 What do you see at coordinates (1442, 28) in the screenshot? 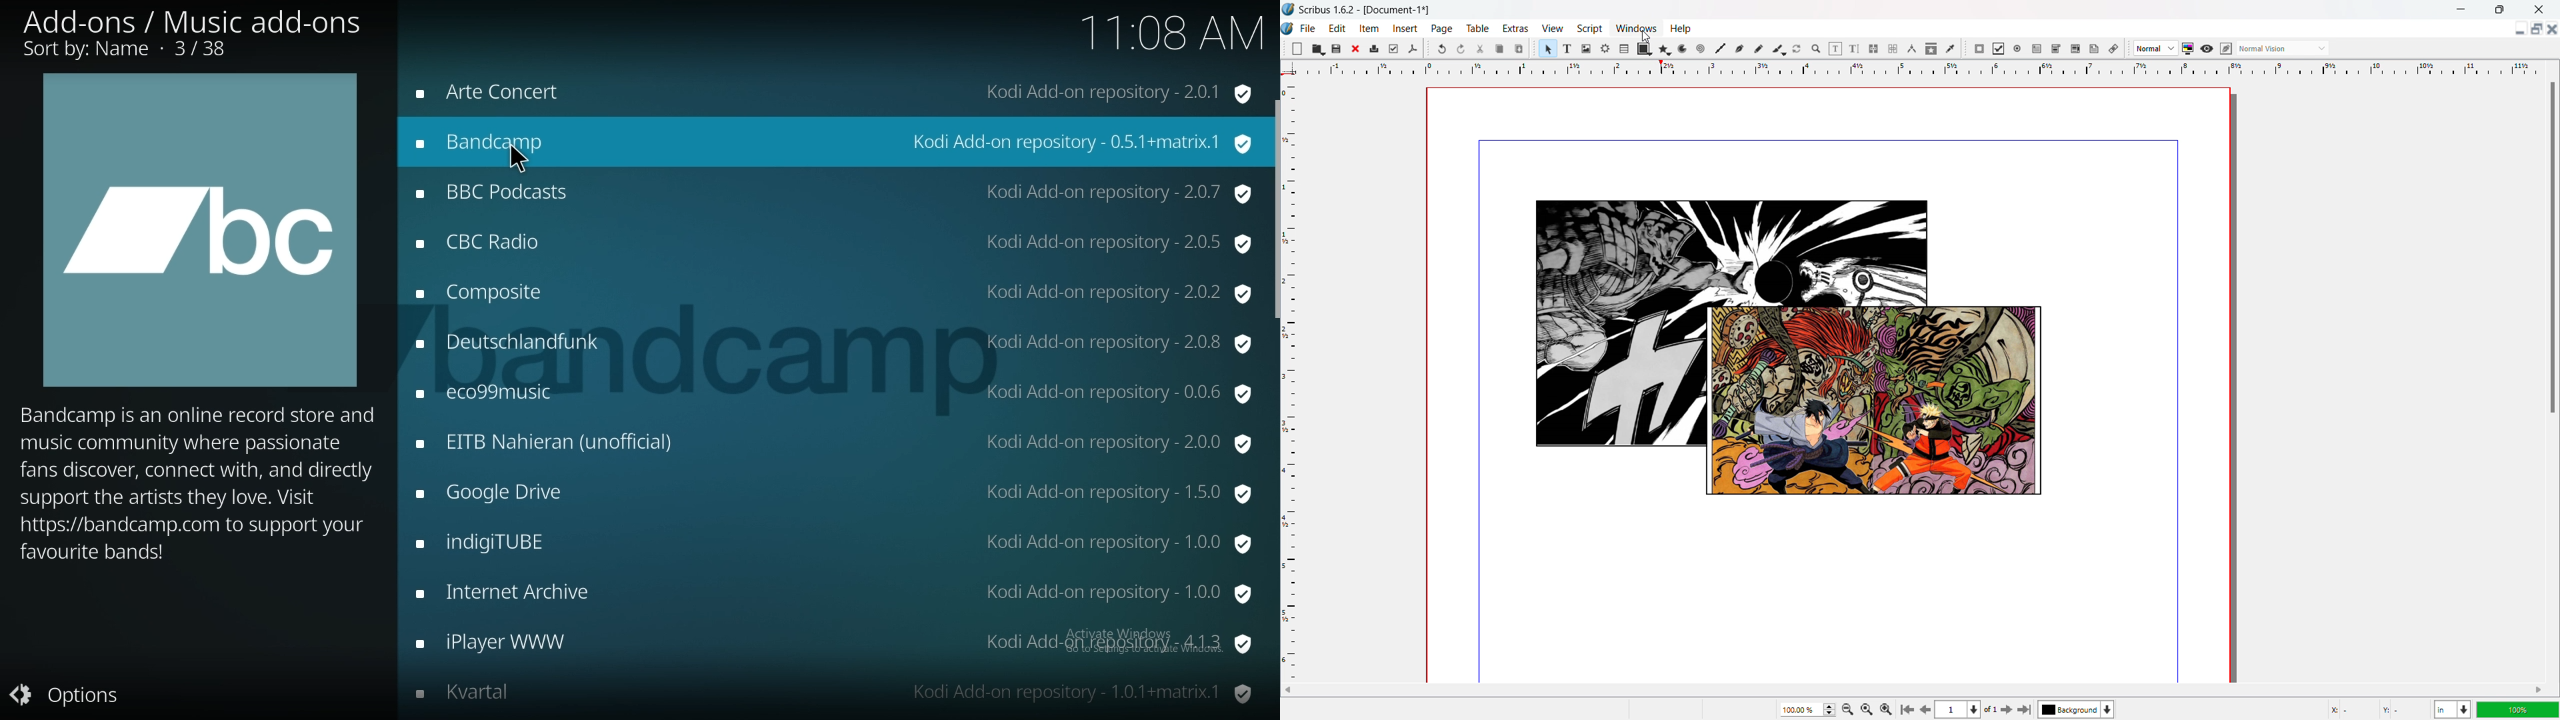
I see `page` at bounding box center [1442, 28].